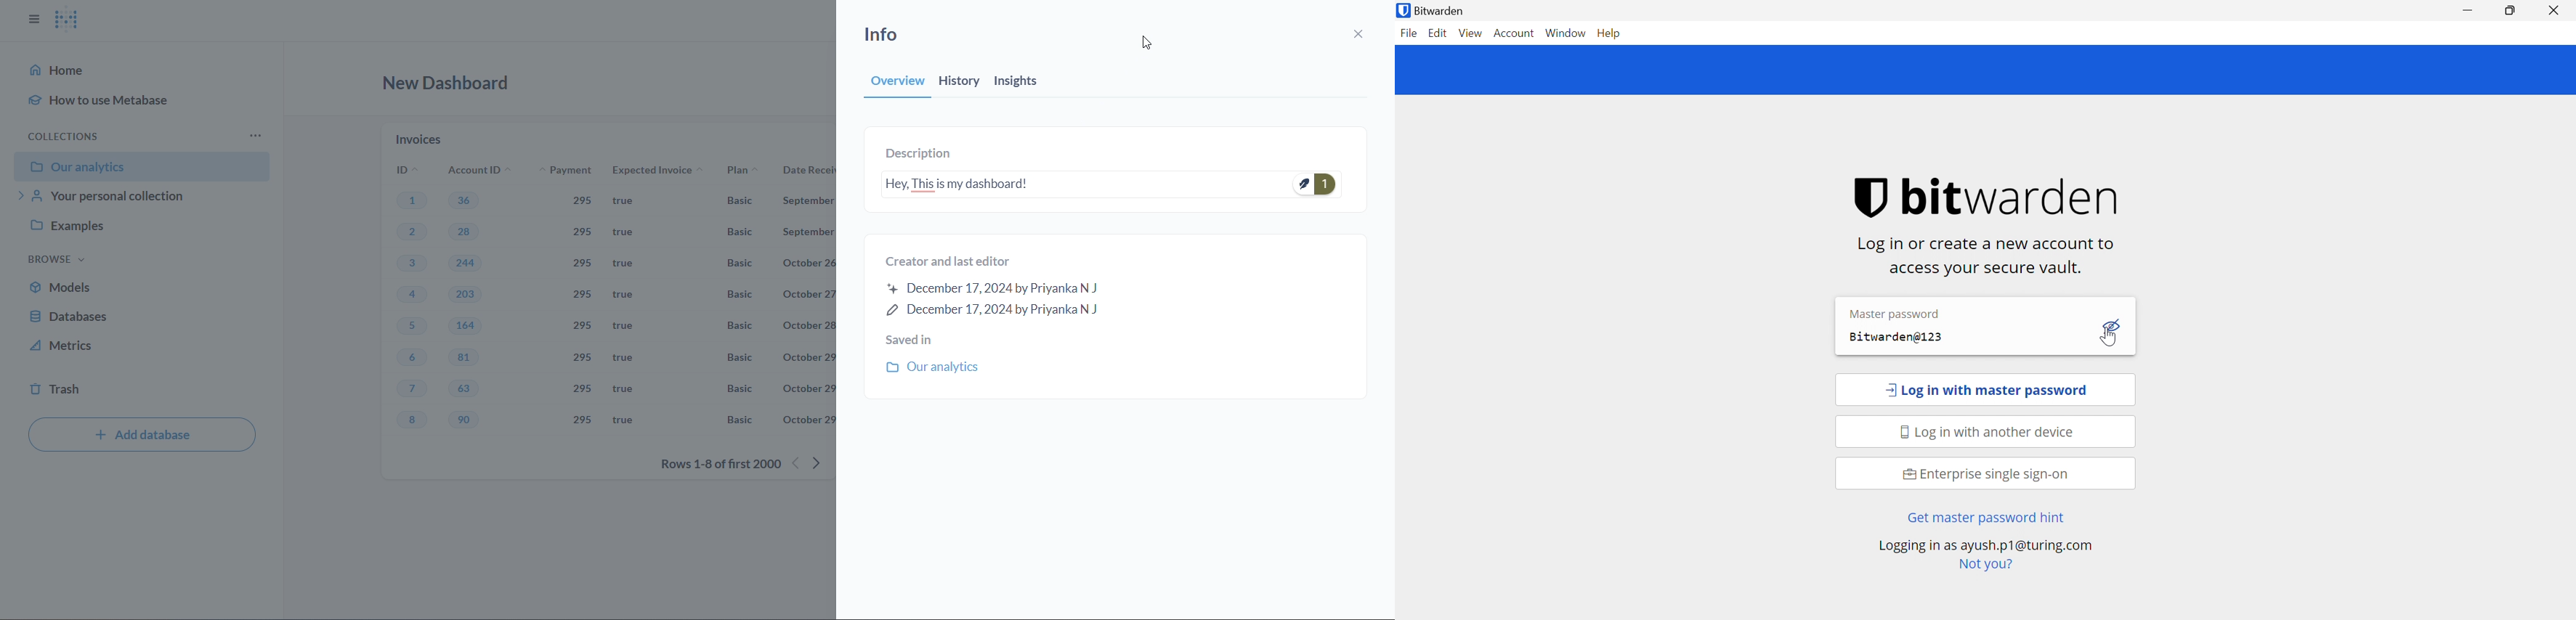  What do you see at coordinates (421, 137) in the screenshot?
I see `invoices` at bounding box center [421, 137].